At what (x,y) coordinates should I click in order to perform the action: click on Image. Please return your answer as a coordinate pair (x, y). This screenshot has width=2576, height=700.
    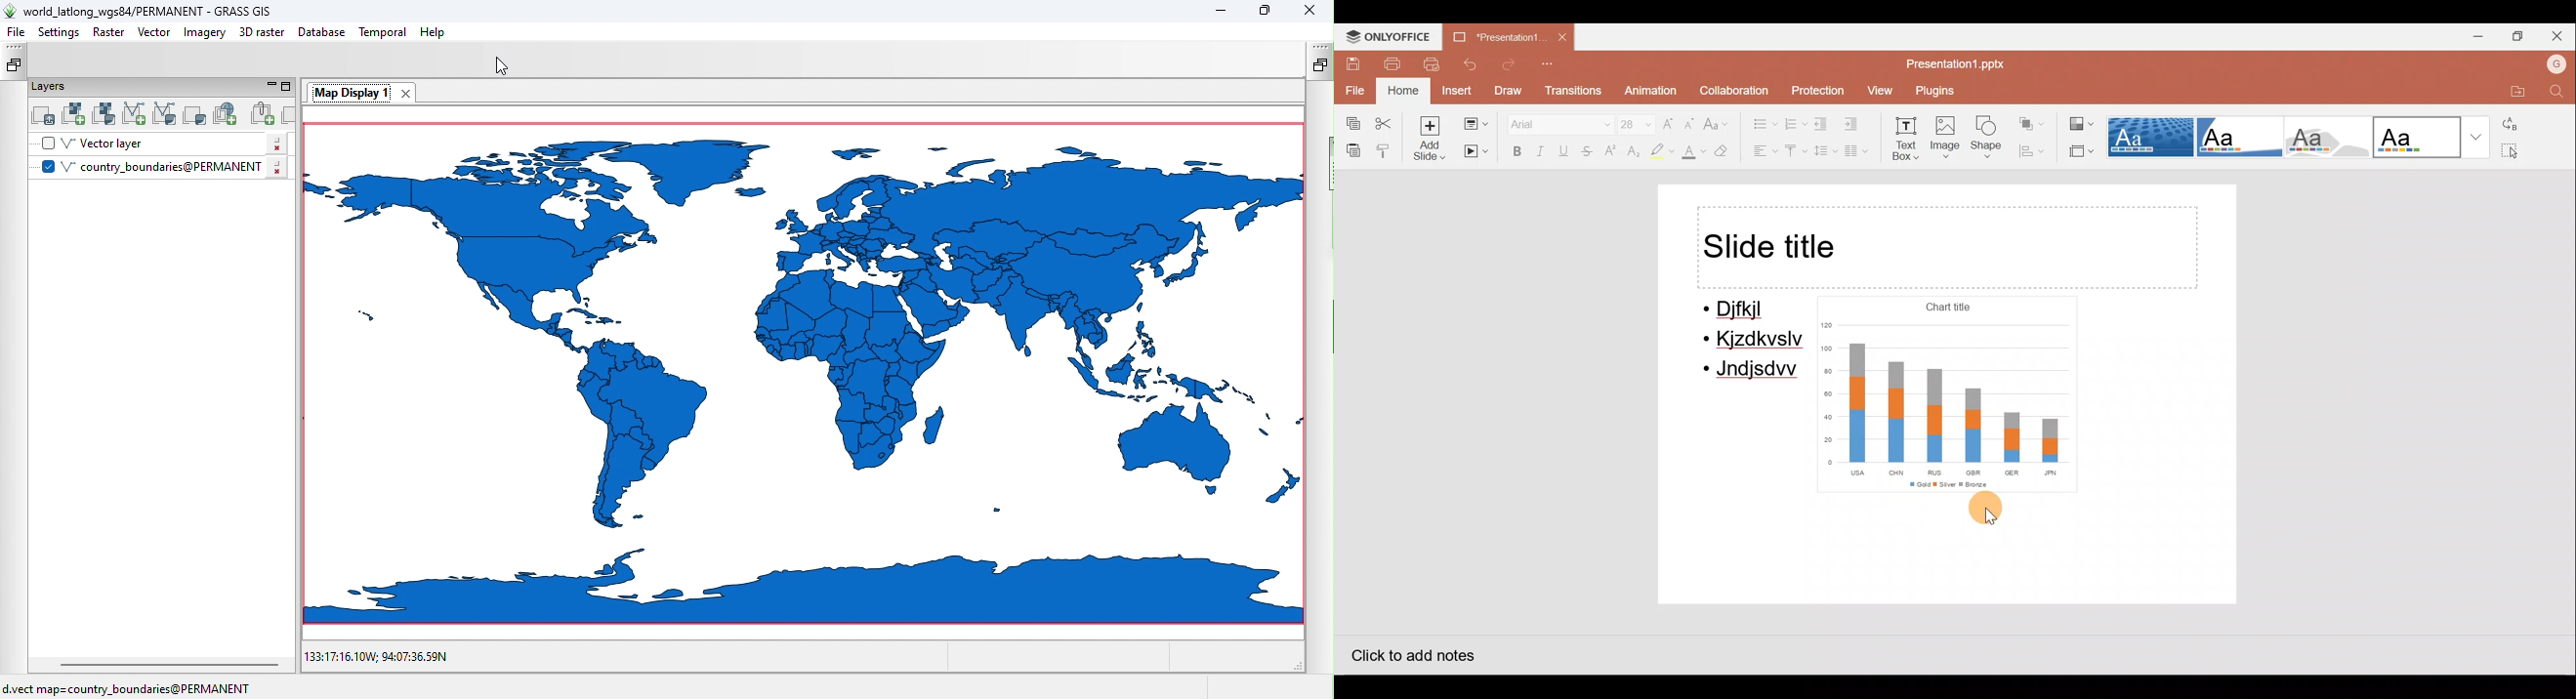
    Looking at the image, I should click on (1947, 140).